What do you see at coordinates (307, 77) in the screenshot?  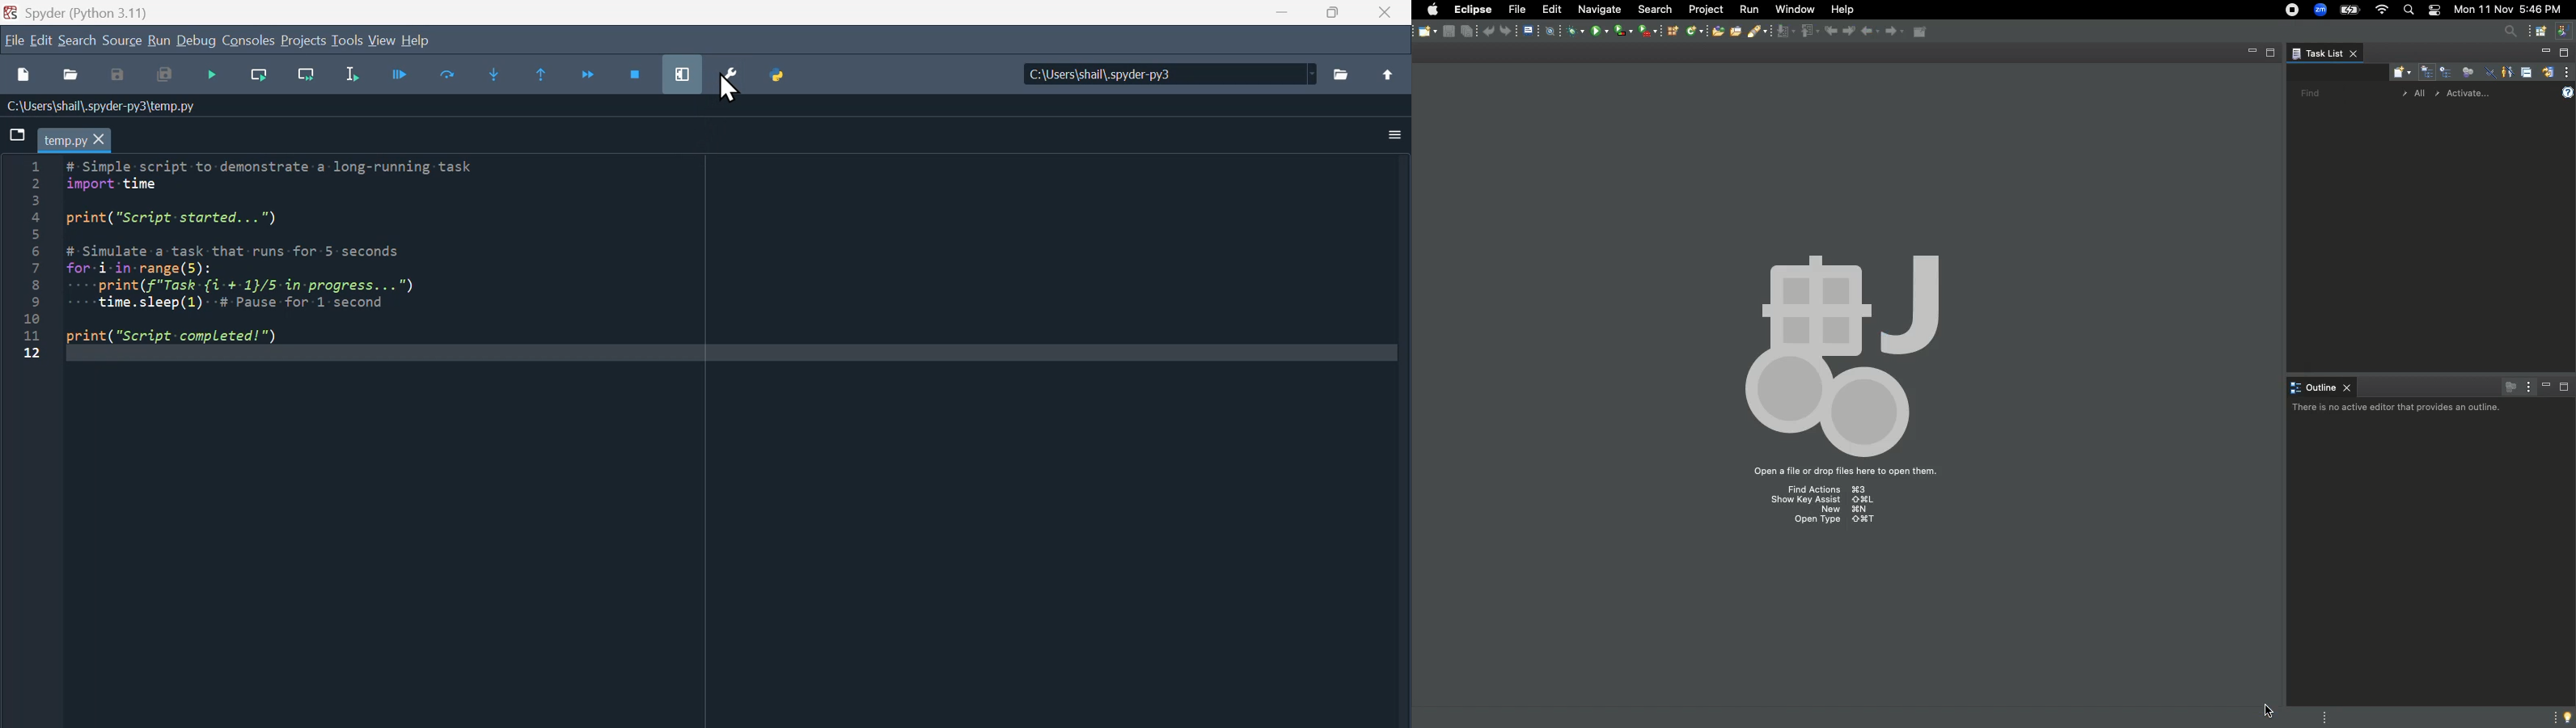 I see `Run current line and go to the next one` at bounding box center [307, 77].